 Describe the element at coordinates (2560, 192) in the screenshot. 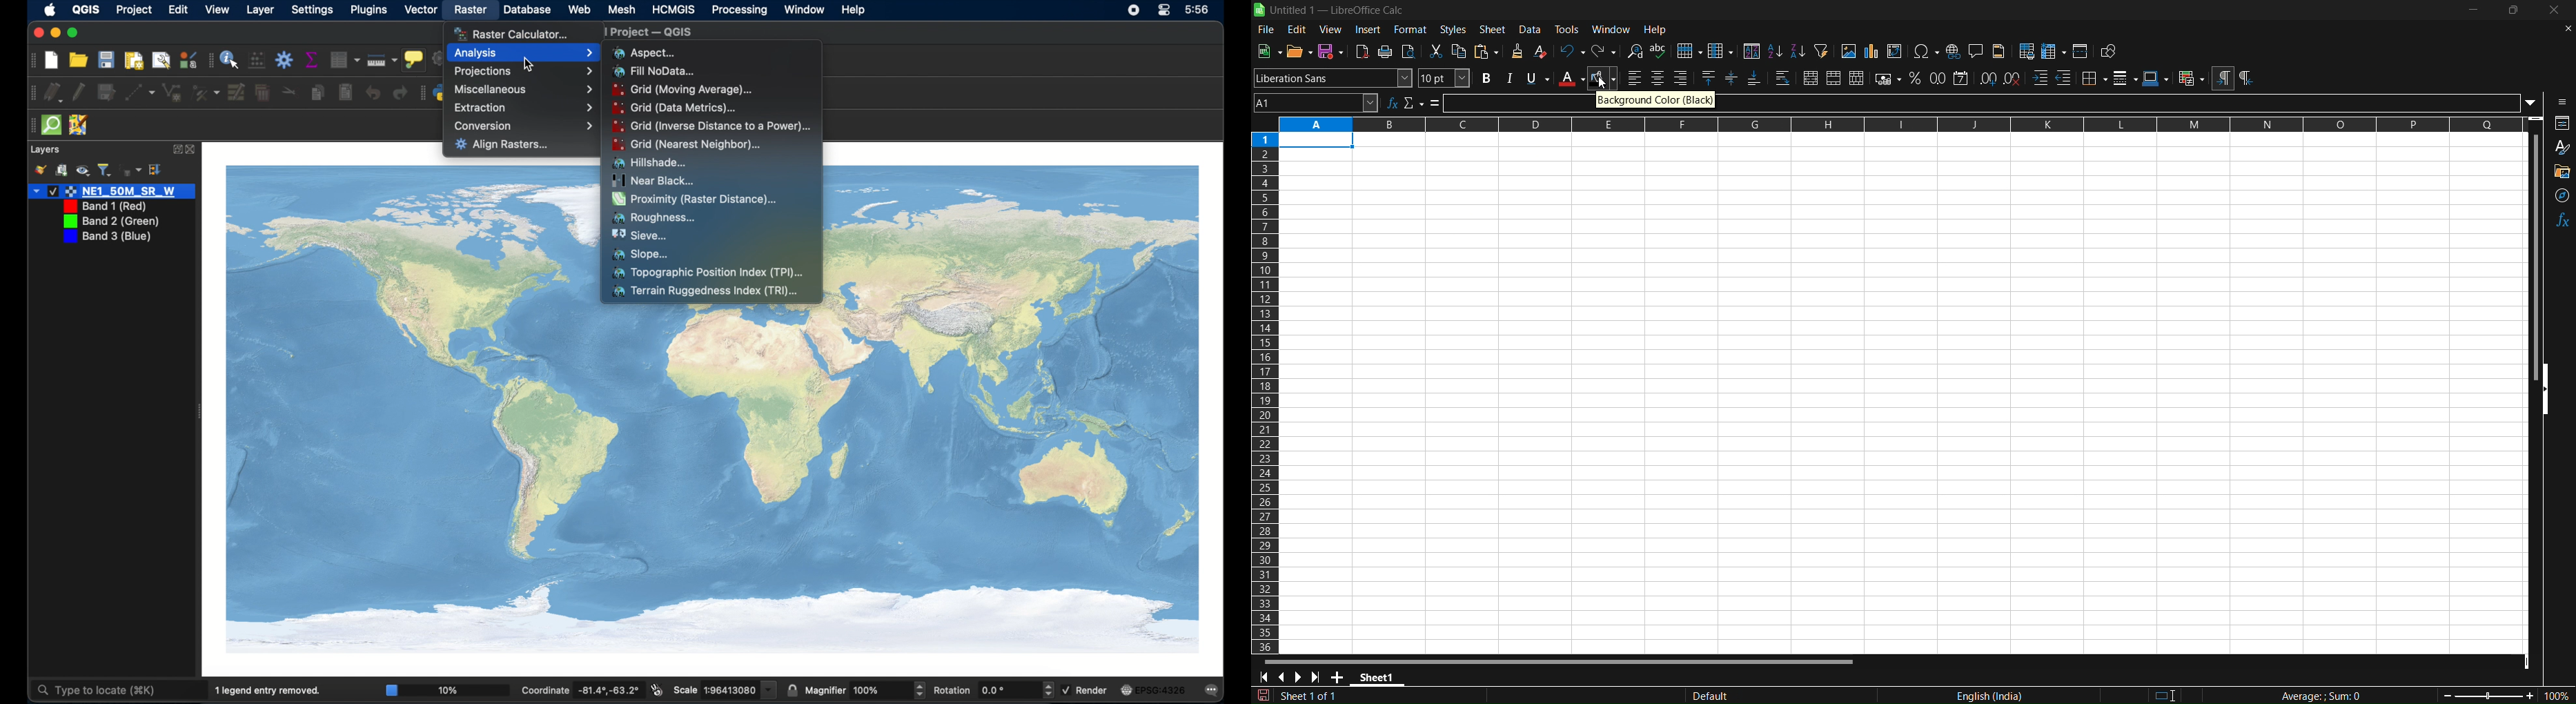

I see `navigator functions` at that location.